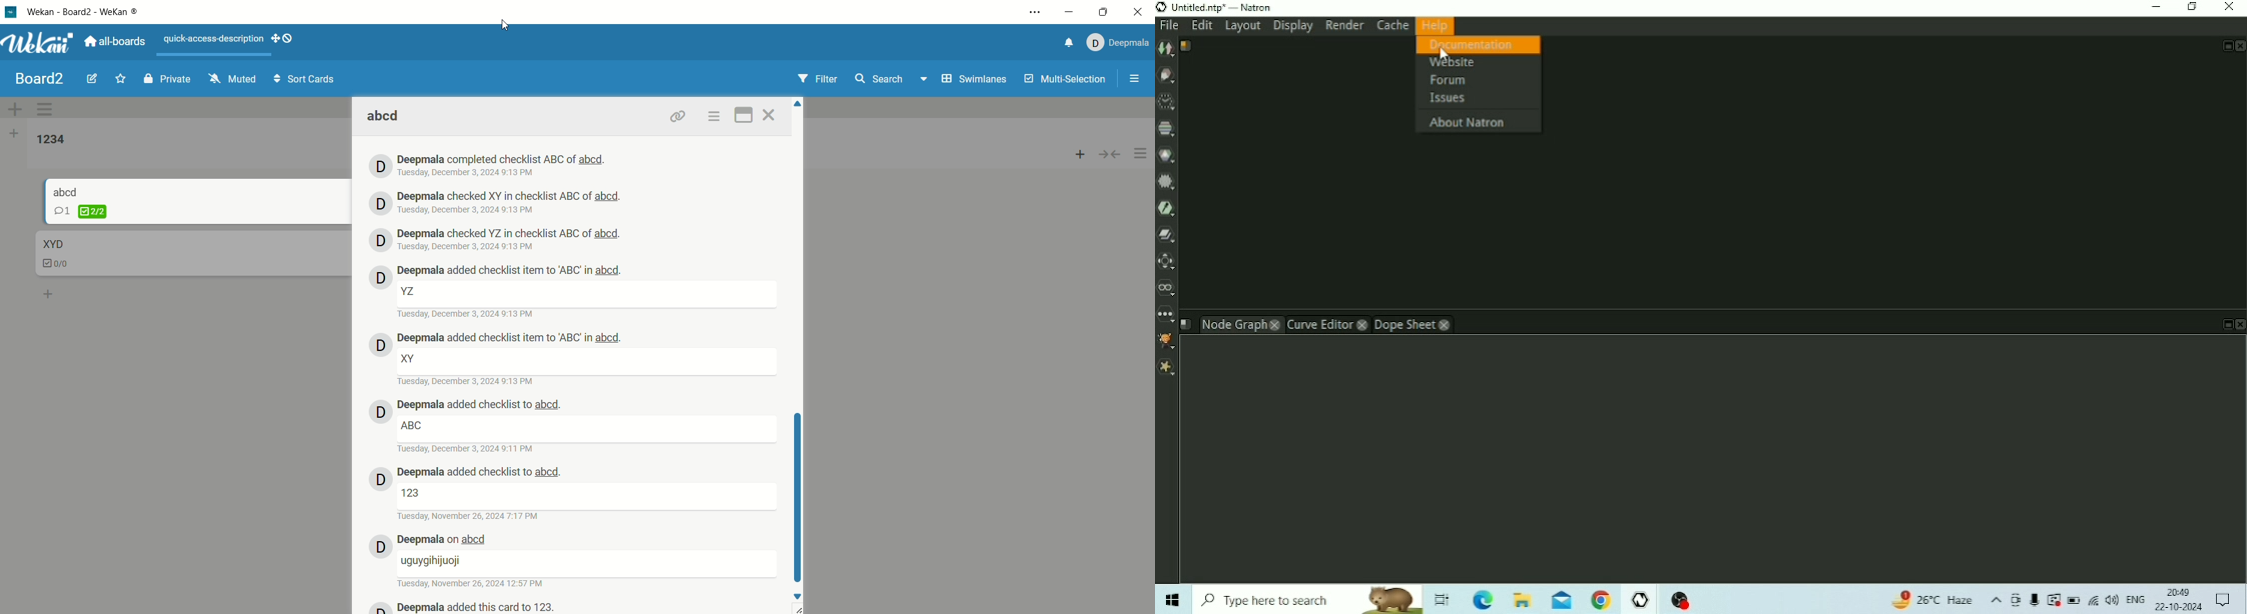  I want to click on checklist, so click(57, 265).